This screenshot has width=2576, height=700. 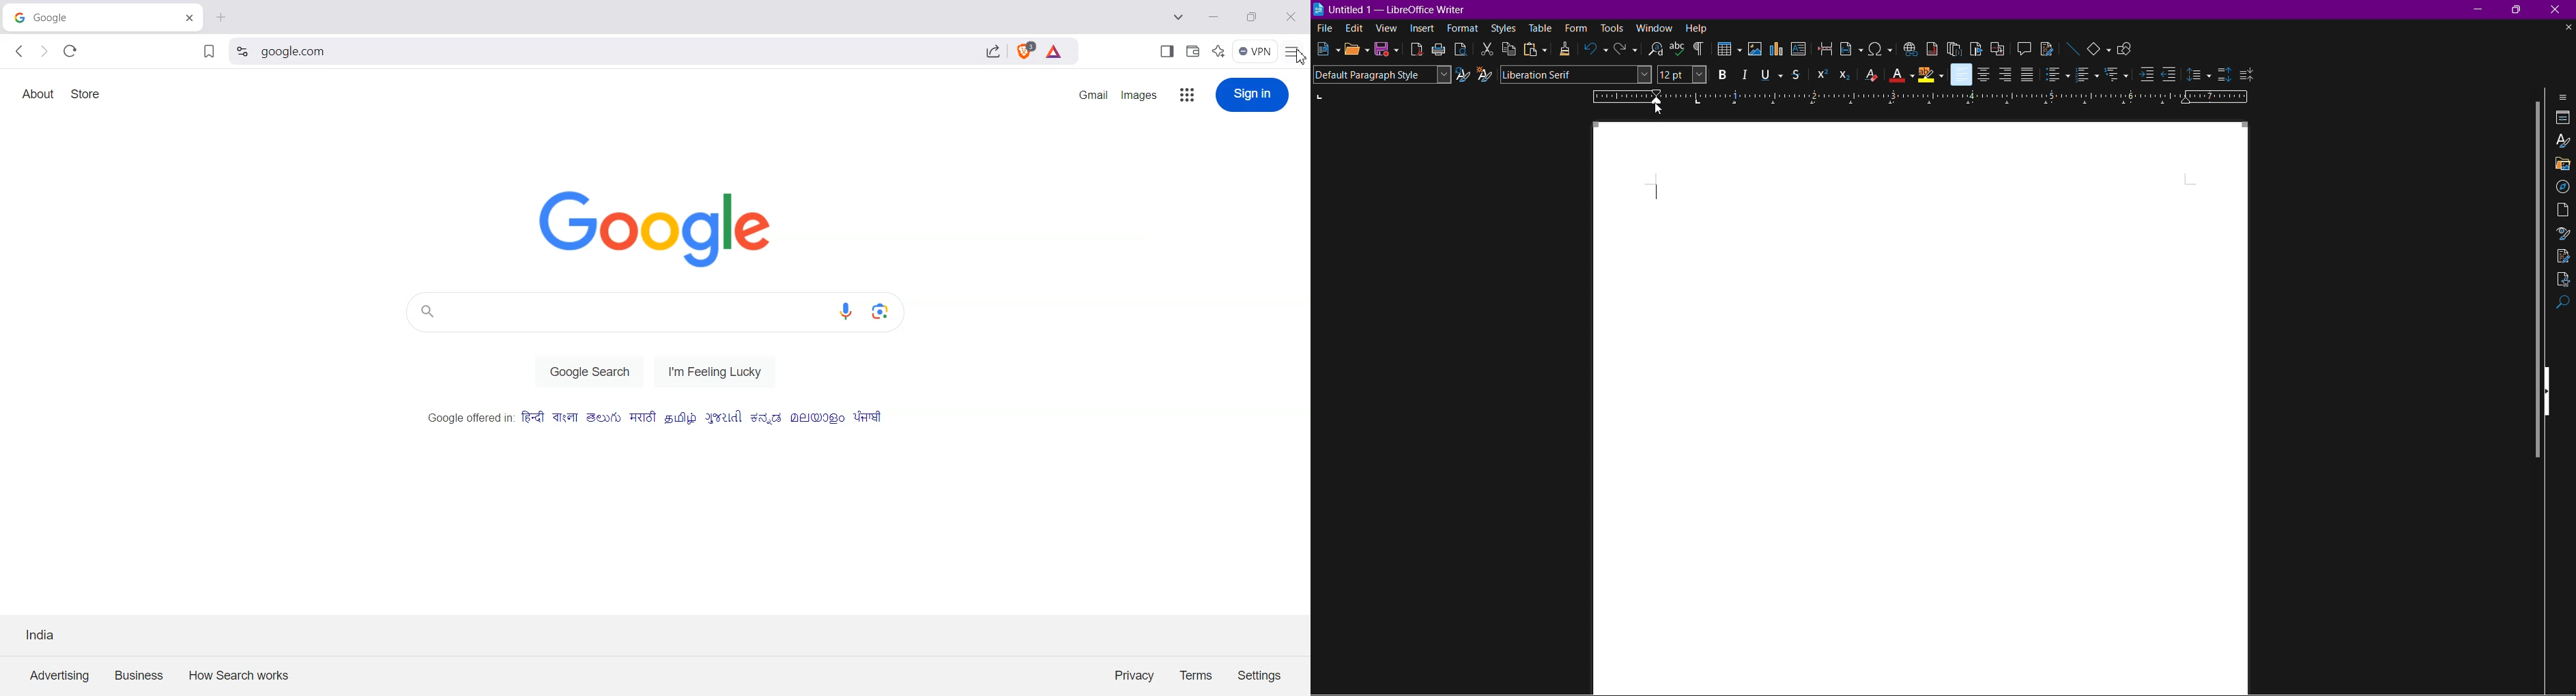 I want to click on Setting, so click(x=242, y=52).